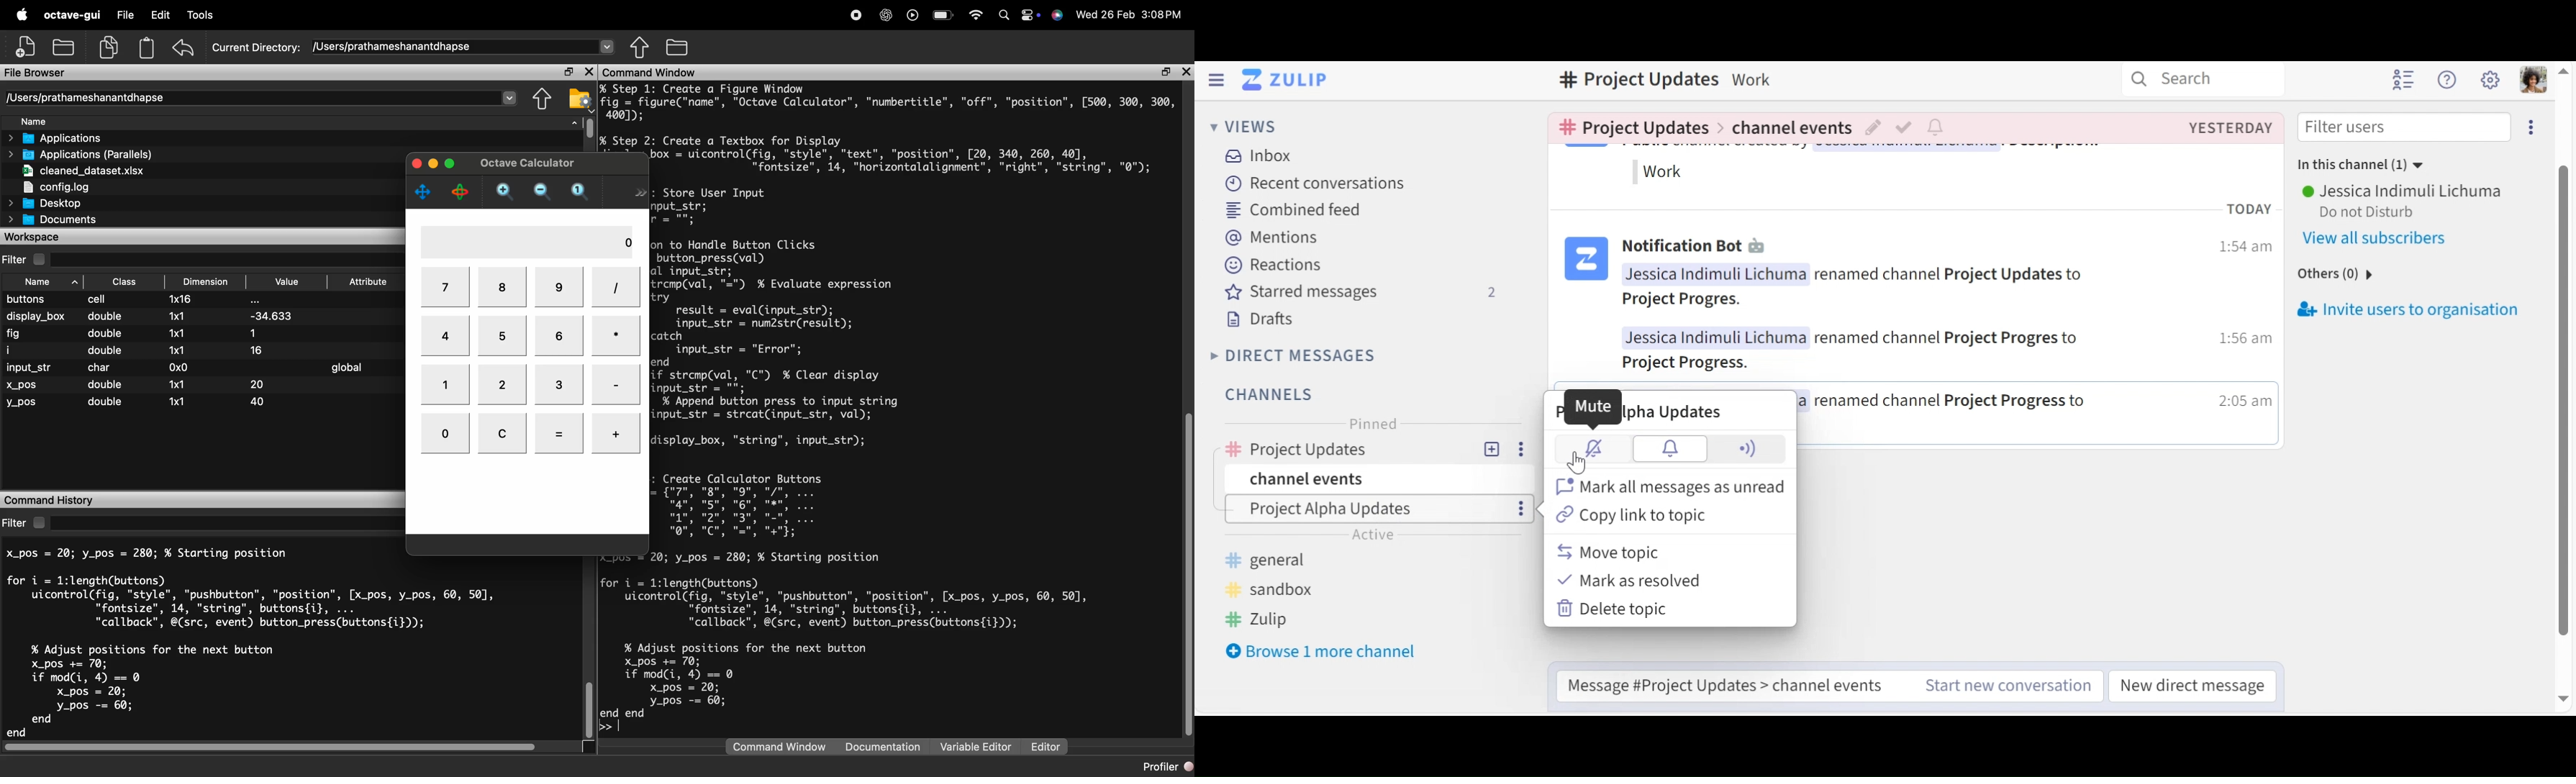  What do you see at coordinates (2375, 212) in the screenshot?
I see `Do not Disturb` at bounding box center [2375, 212].